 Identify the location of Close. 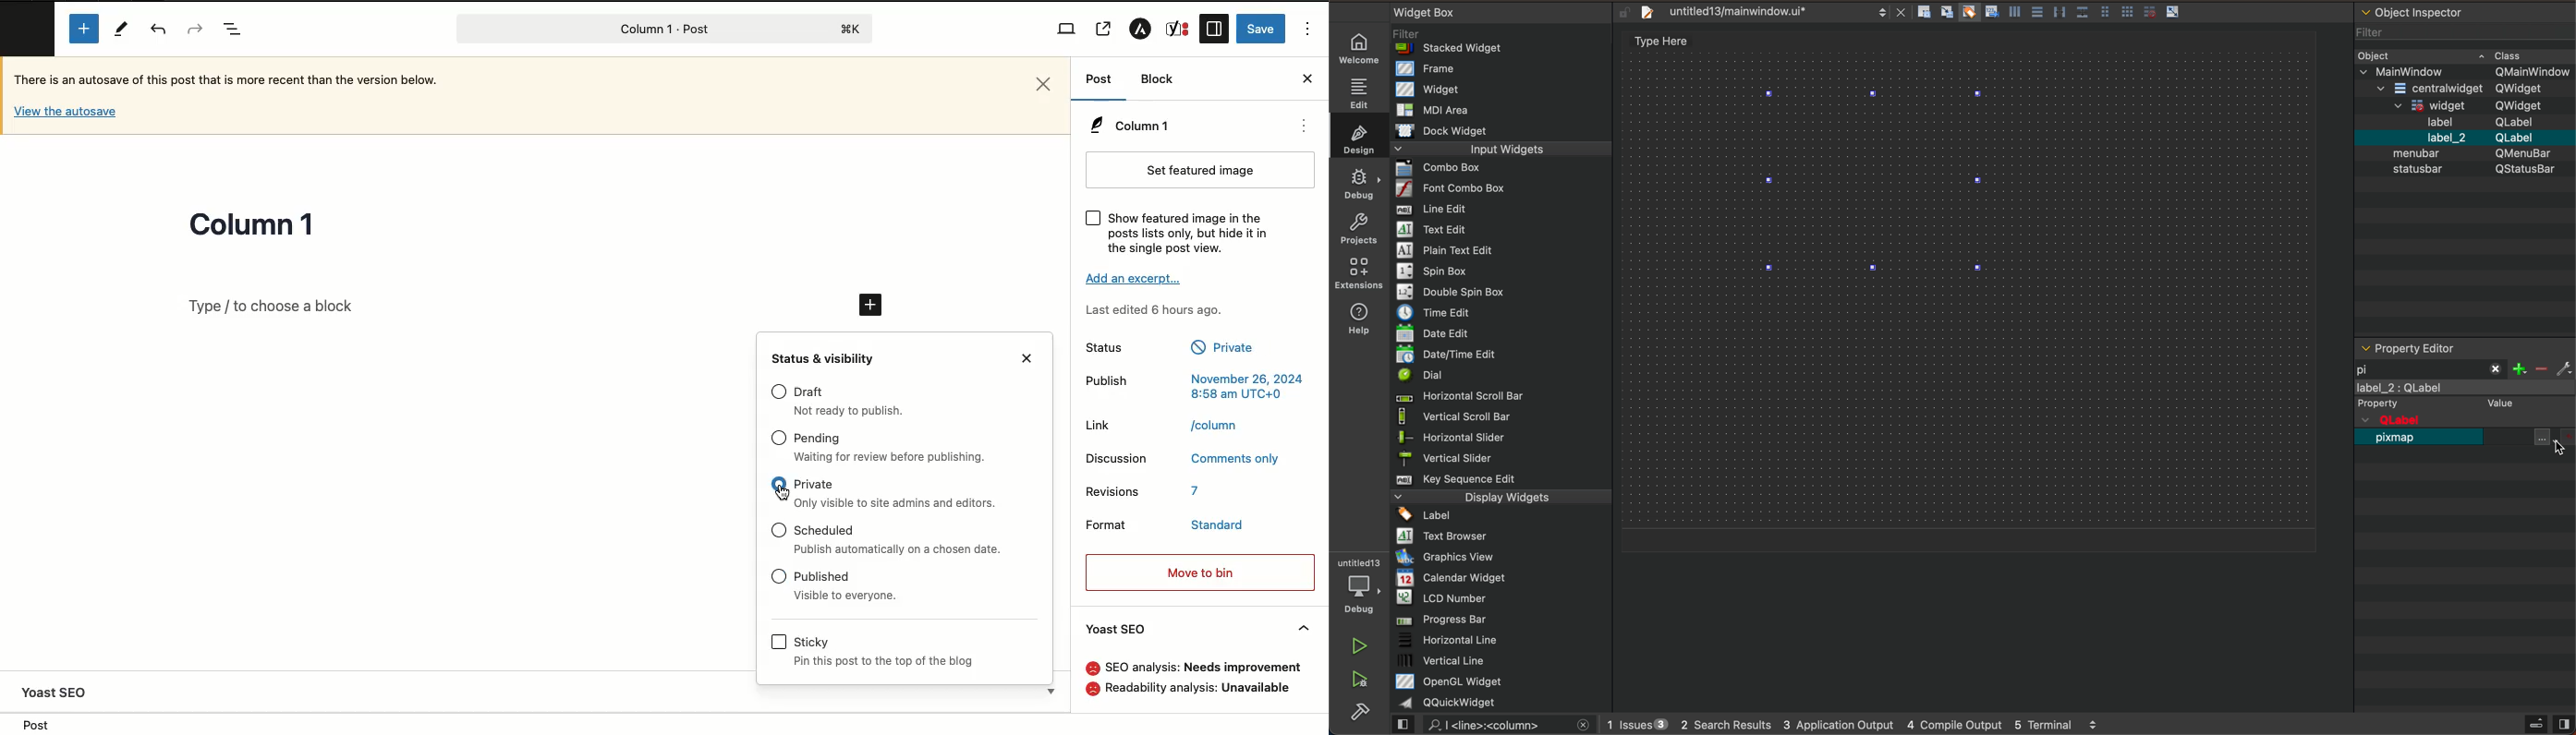
(1045, 84).